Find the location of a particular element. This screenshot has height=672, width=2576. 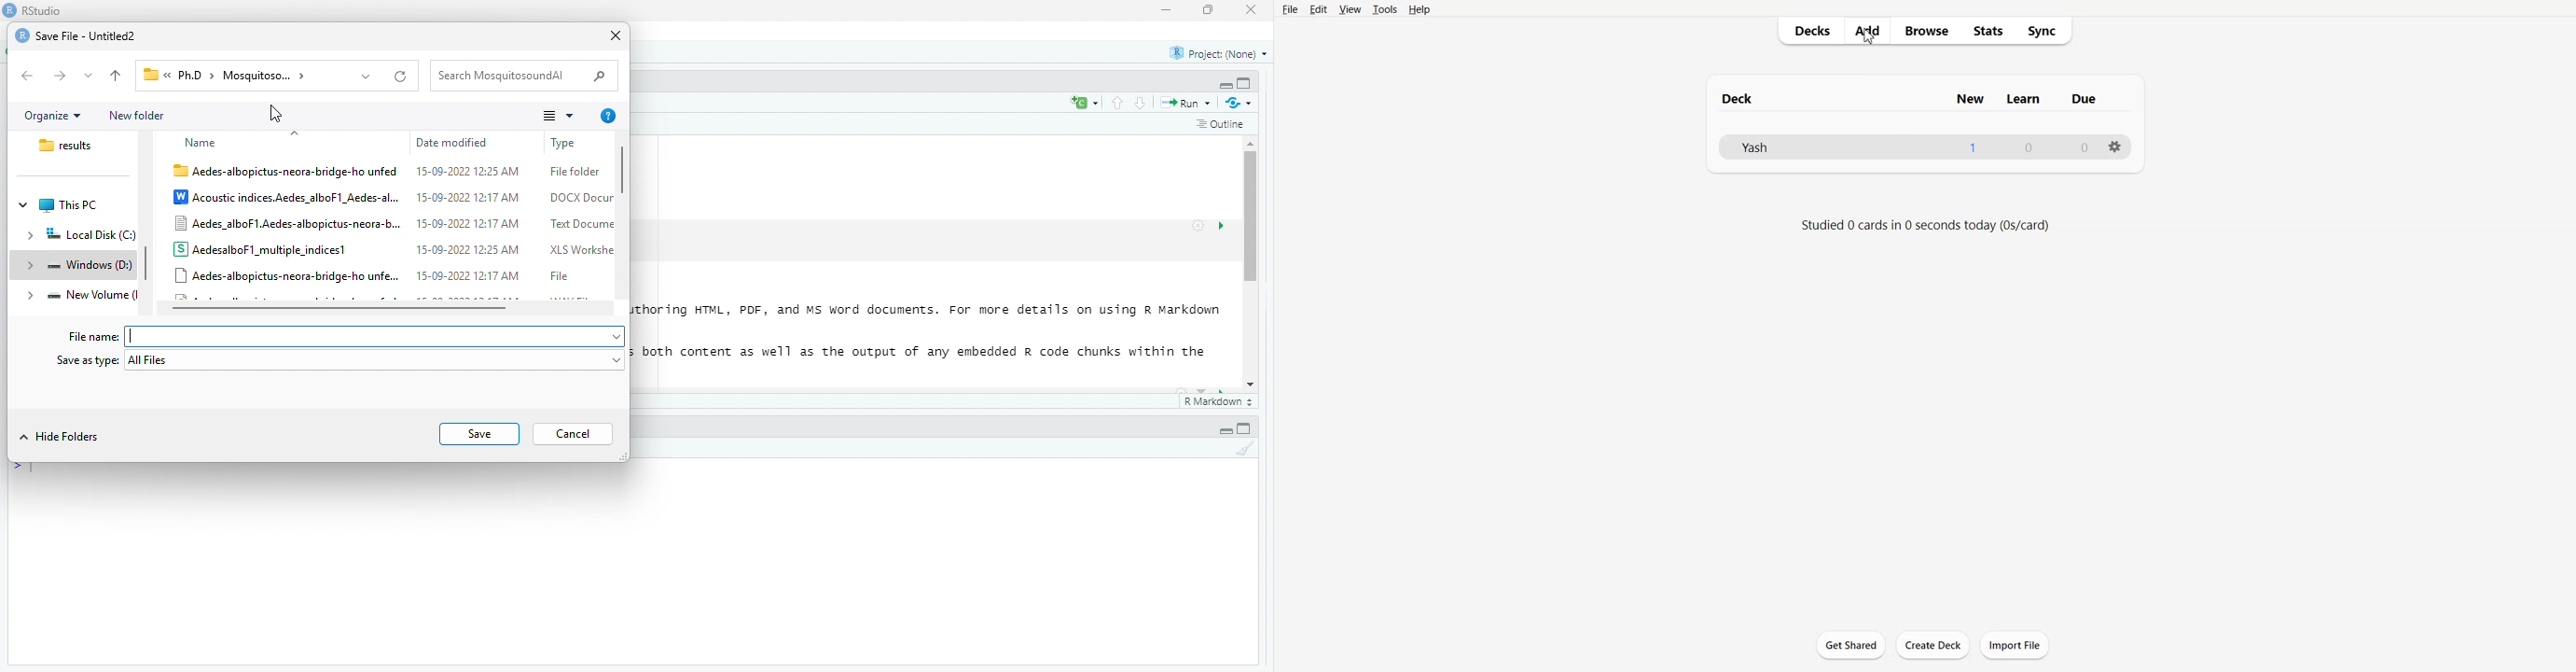

Local Disk (C:) is located at coordinates (90, 235).